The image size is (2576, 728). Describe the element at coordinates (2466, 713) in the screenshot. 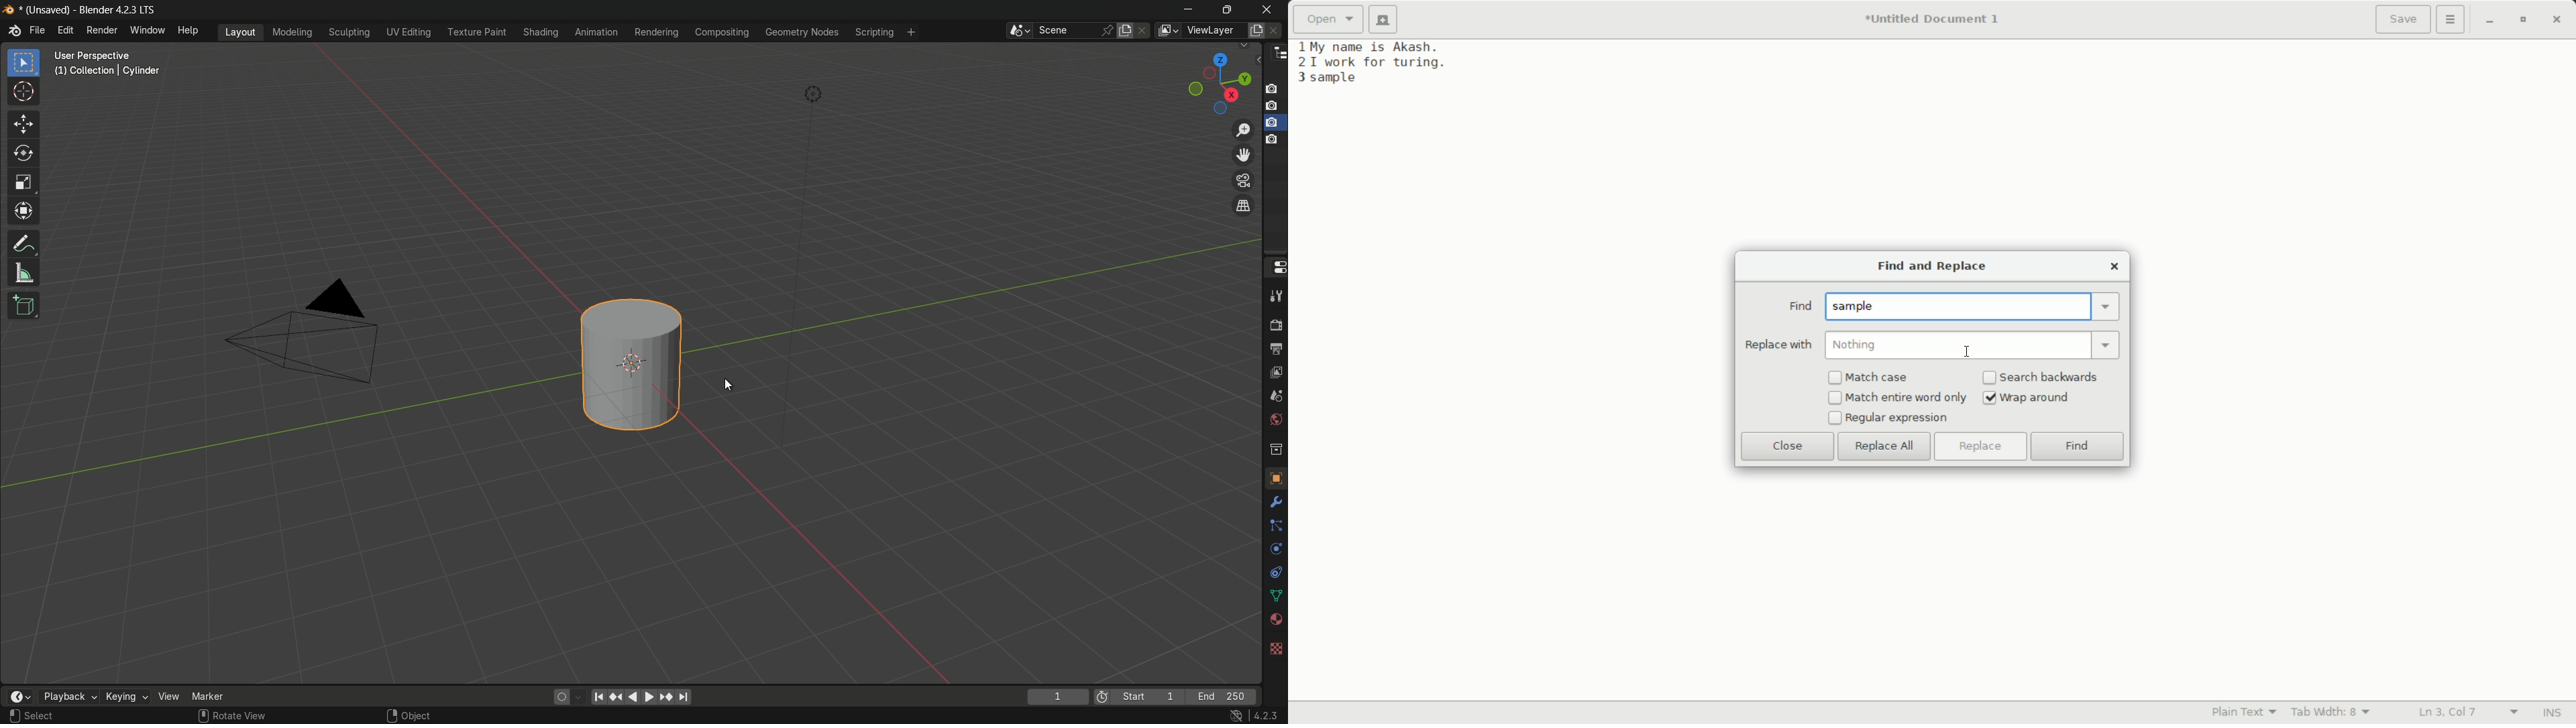

I see `lines and columns` at that location.